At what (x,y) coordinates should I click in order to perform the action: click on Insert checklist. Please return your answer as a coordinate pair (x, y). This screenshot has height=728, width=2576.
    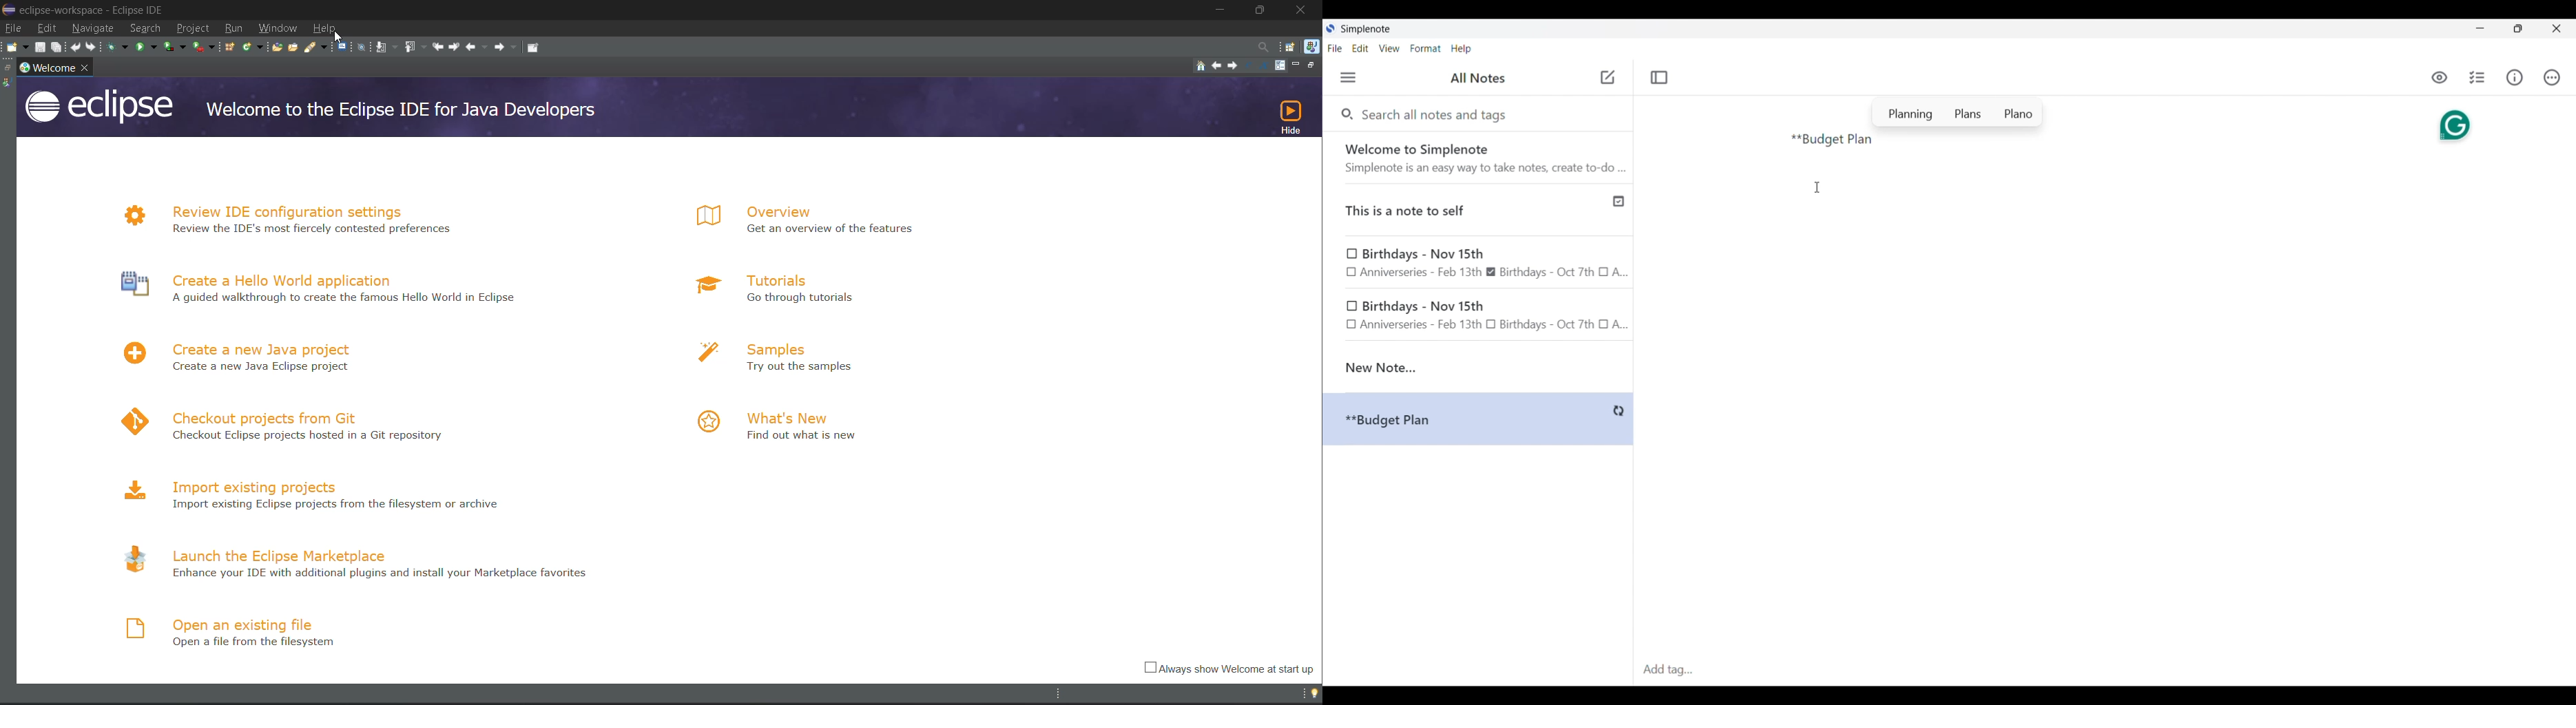
    Looking at the image, I should click on (2478, 78).